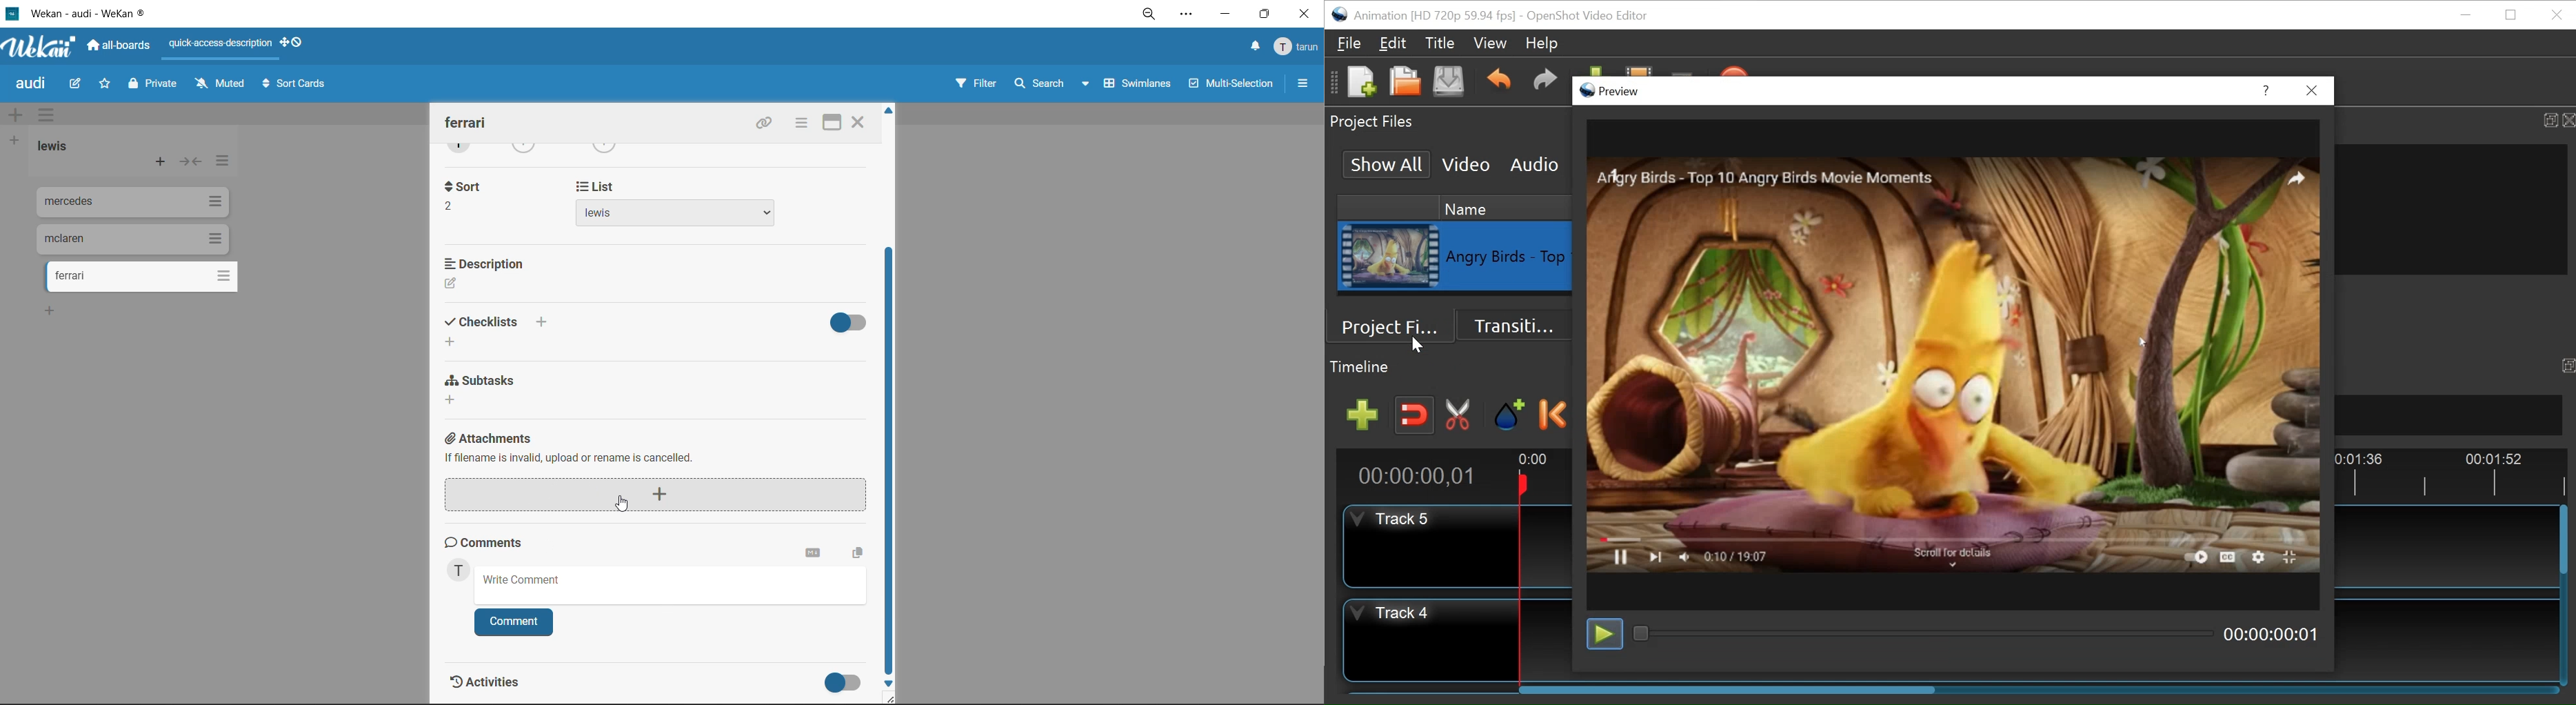  What do you see at coordinates (1306, 16) in the screenshot?
I see `close` at bounding box center [1306, 16].